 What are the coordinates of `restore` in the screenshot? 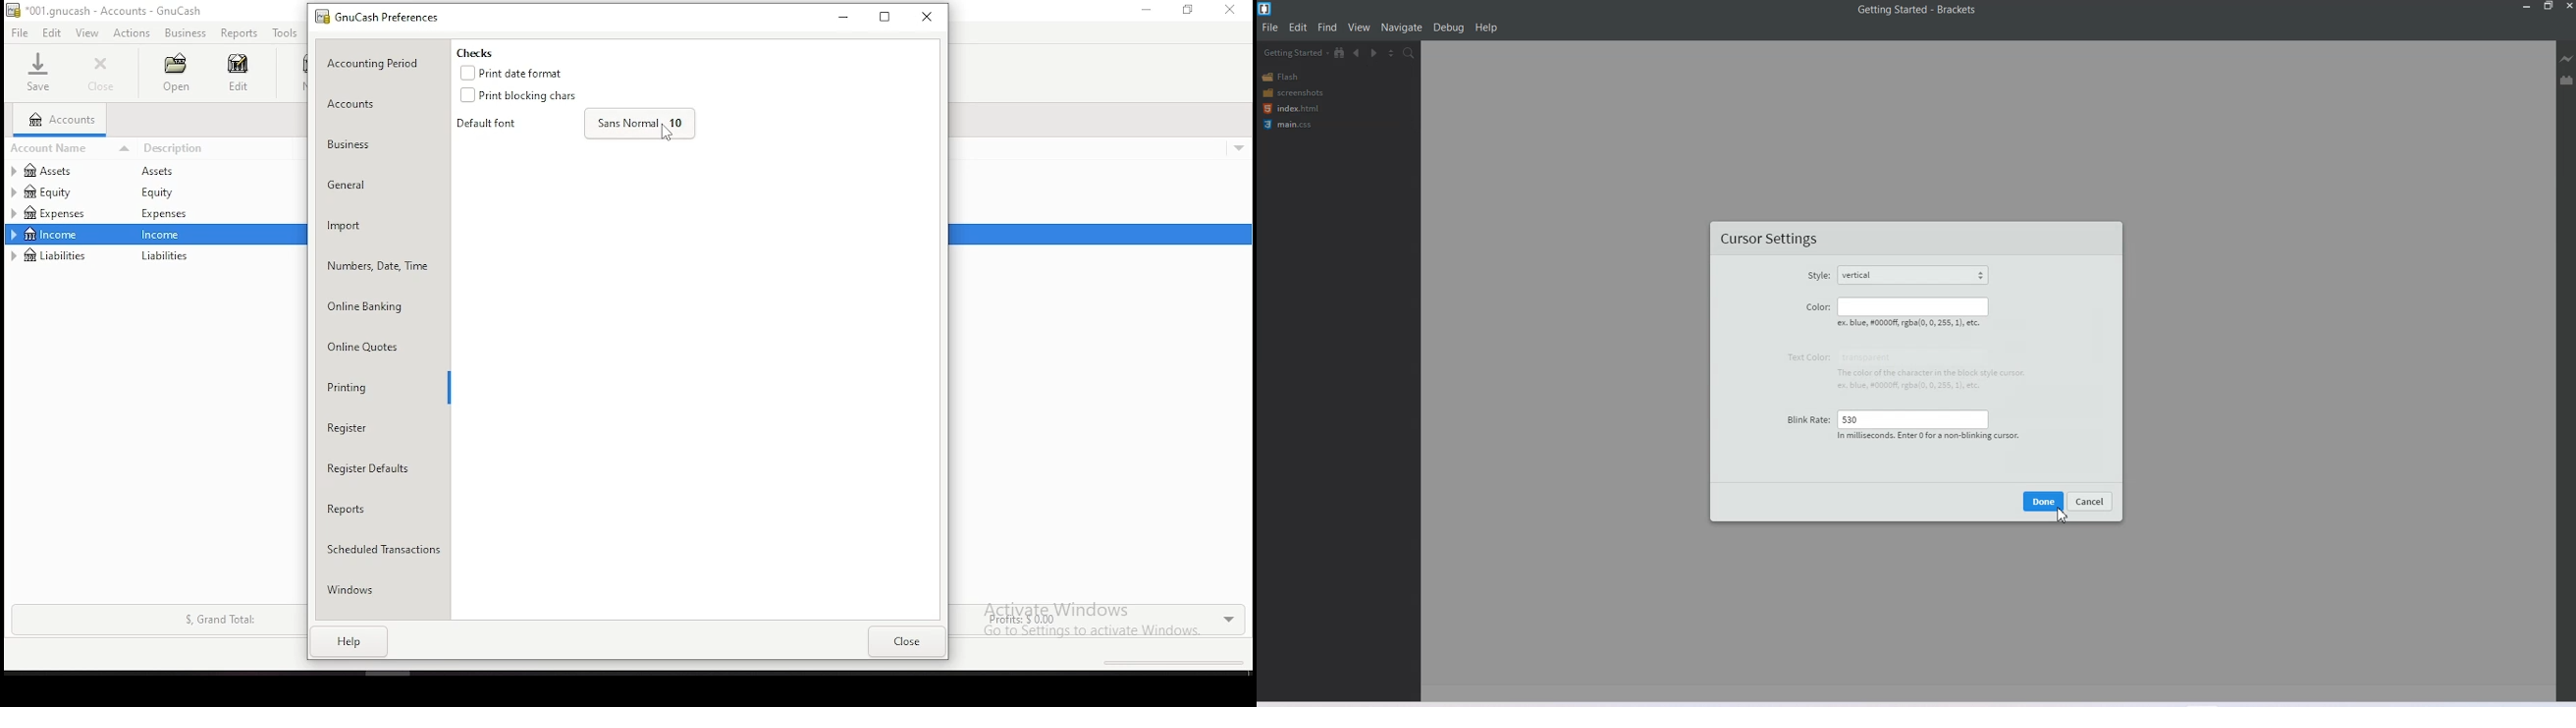 It's located at (886, 17).